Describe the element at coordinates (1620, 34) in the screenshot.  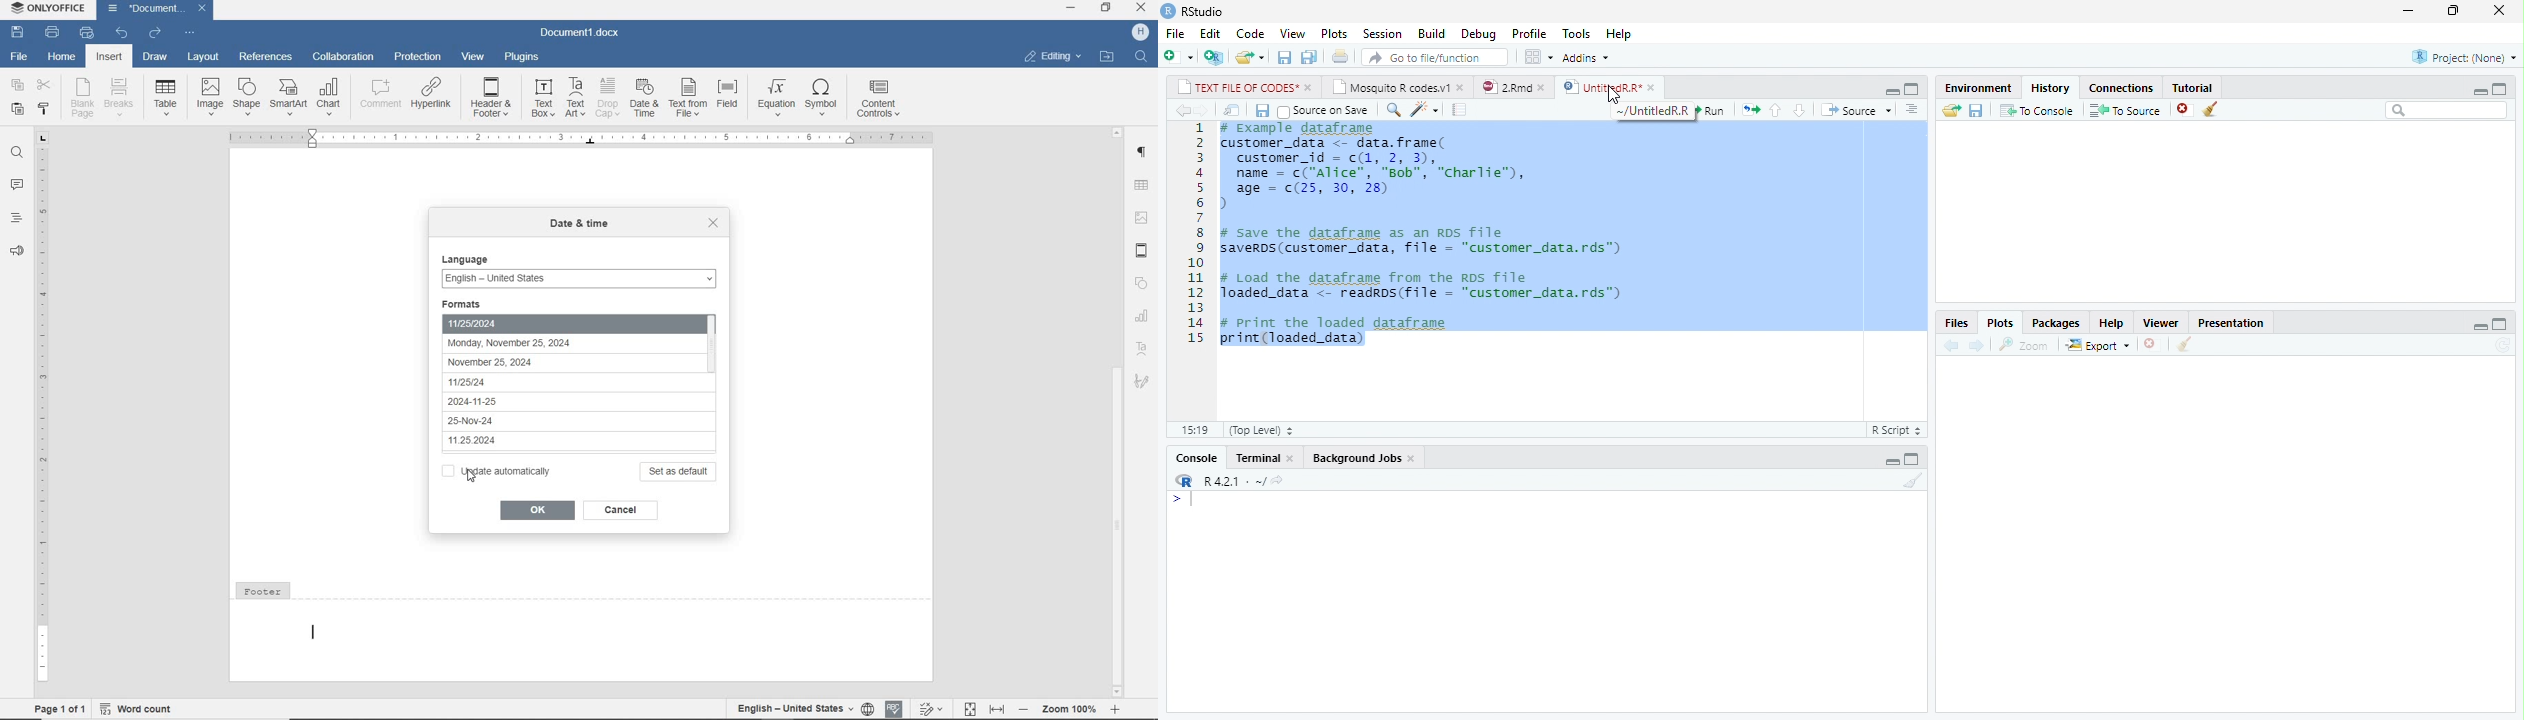
I see `Help` at that location.